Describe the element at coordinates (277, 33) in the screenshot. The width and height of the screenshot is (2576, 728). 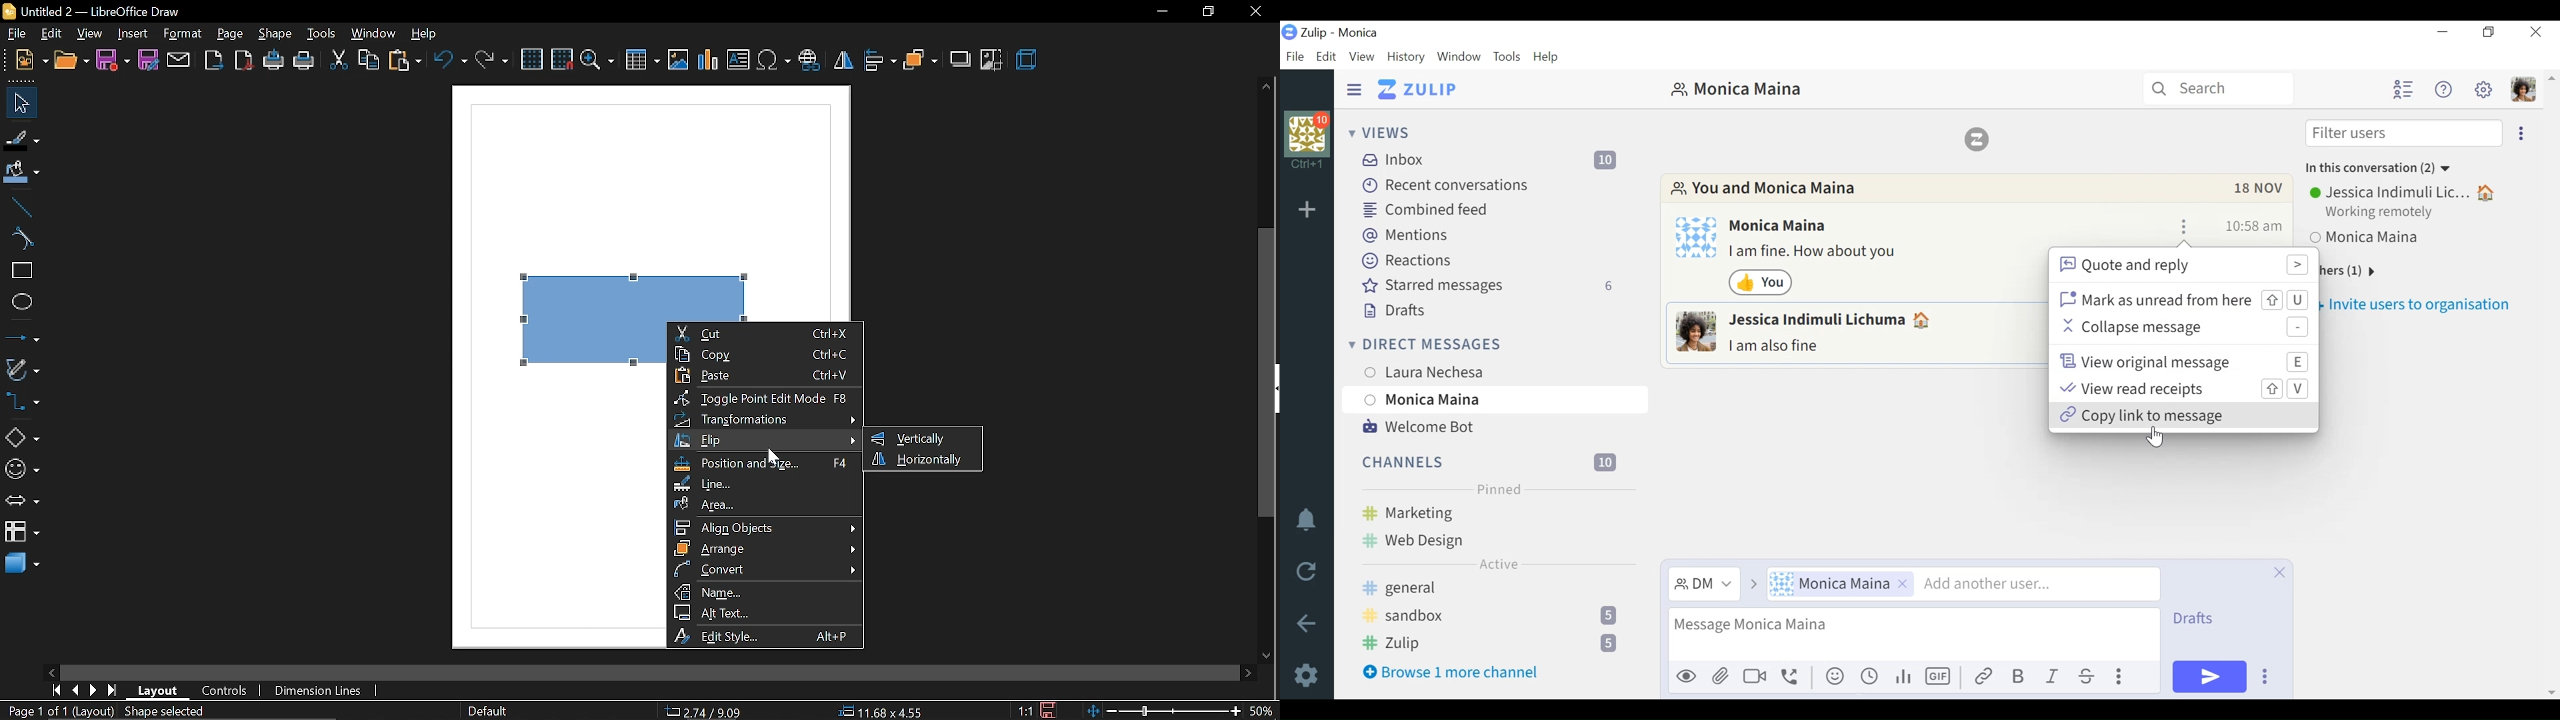
I see `shape` at that location.